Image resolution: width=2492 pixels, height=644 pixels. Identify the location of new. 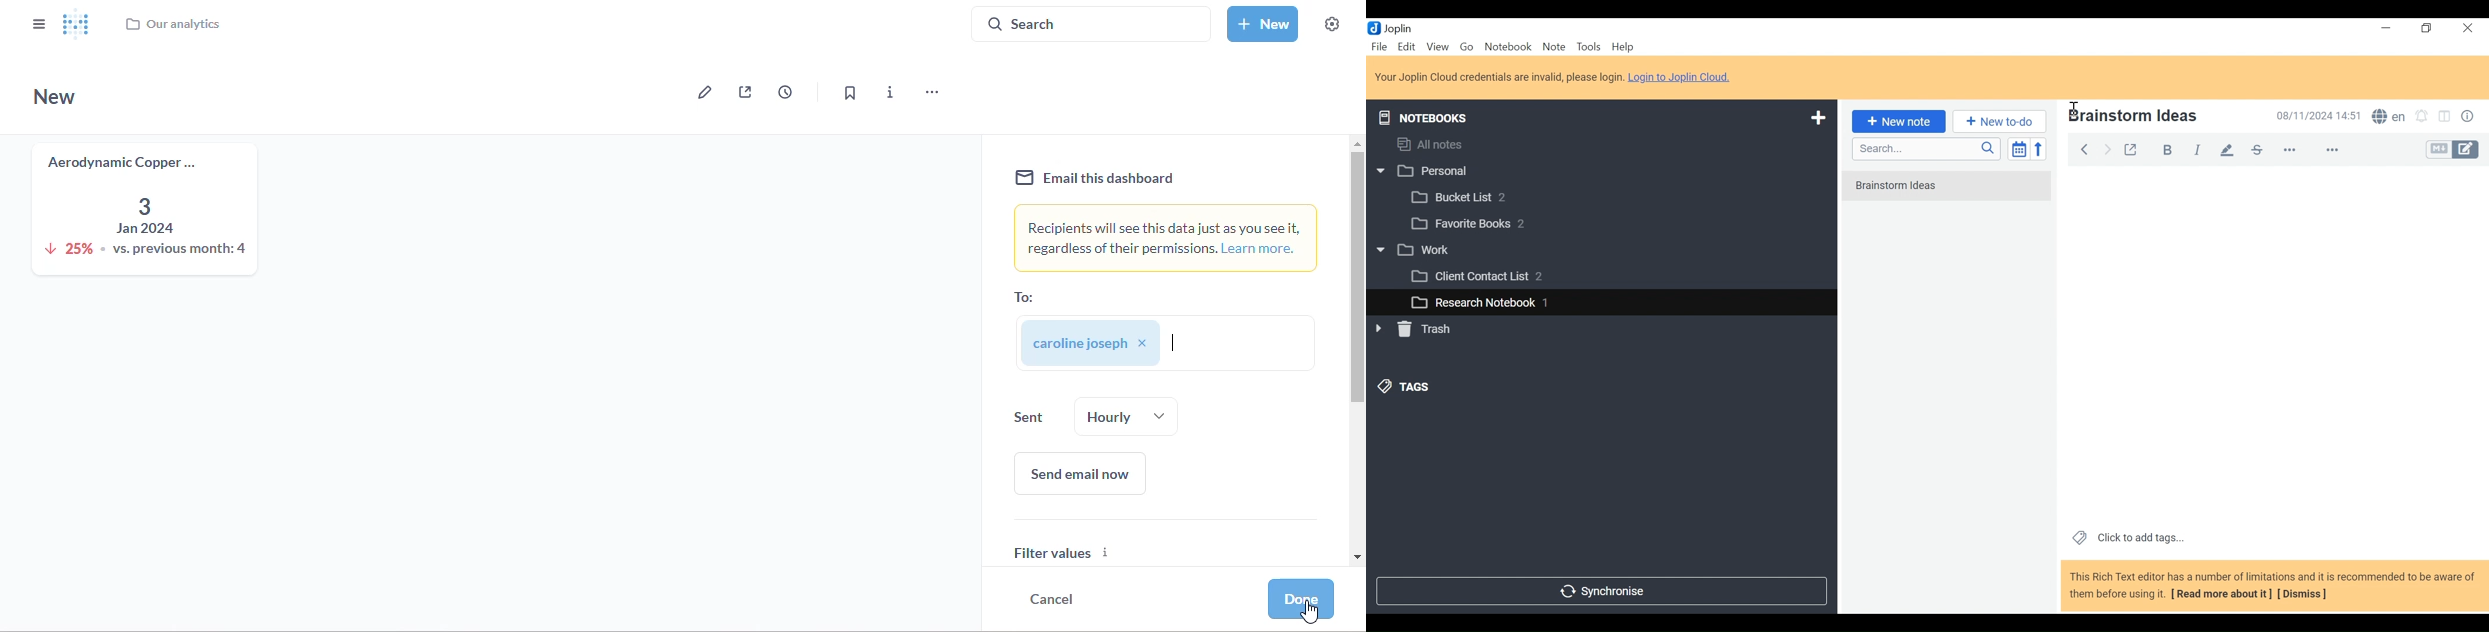
(55, 96).